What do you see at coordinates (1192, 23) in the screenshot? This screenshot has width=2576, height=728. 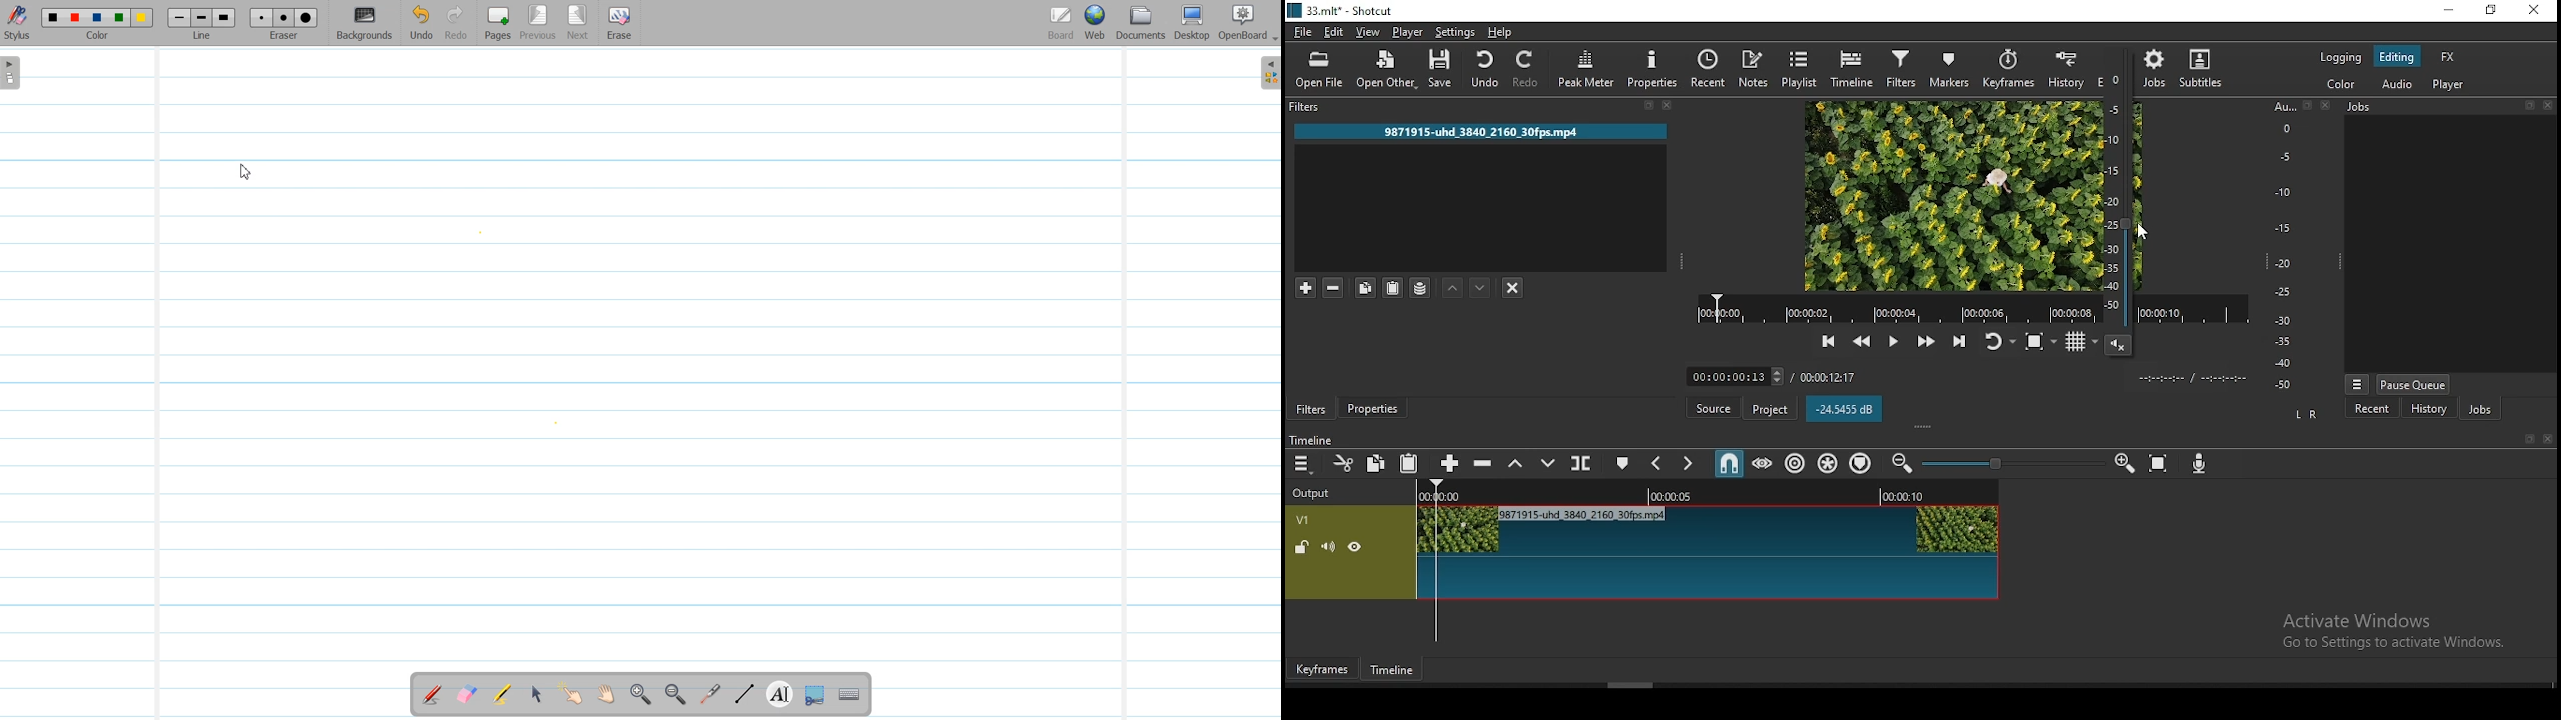 I see `Desktop` at bounding box center [1192, 23].